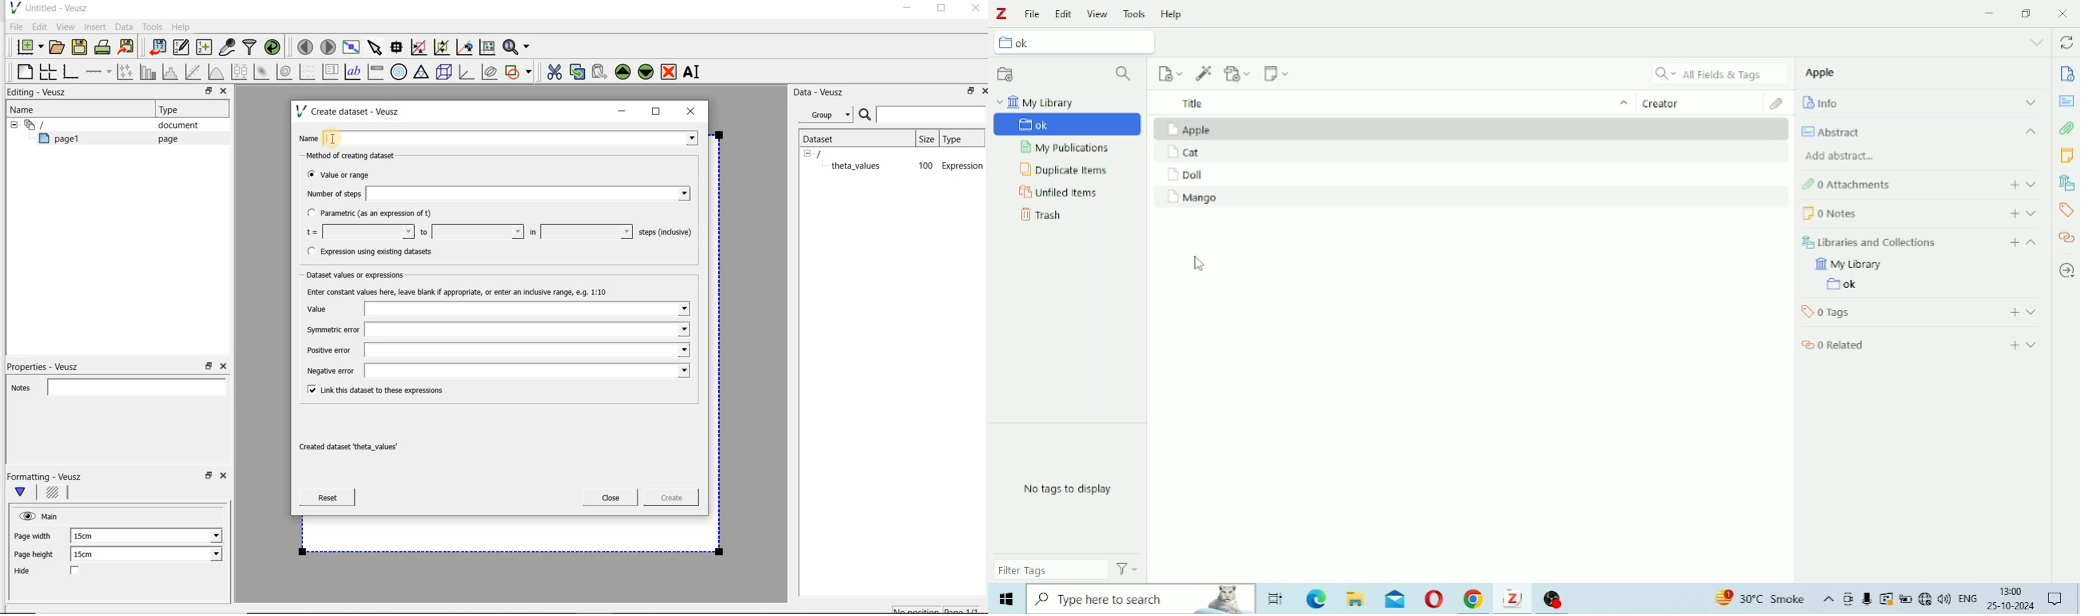 The height and width of the screenshot is (616, 2100). Describe the element at coordinates (39, 26) in the screenshot. I see `Edit` at that location.